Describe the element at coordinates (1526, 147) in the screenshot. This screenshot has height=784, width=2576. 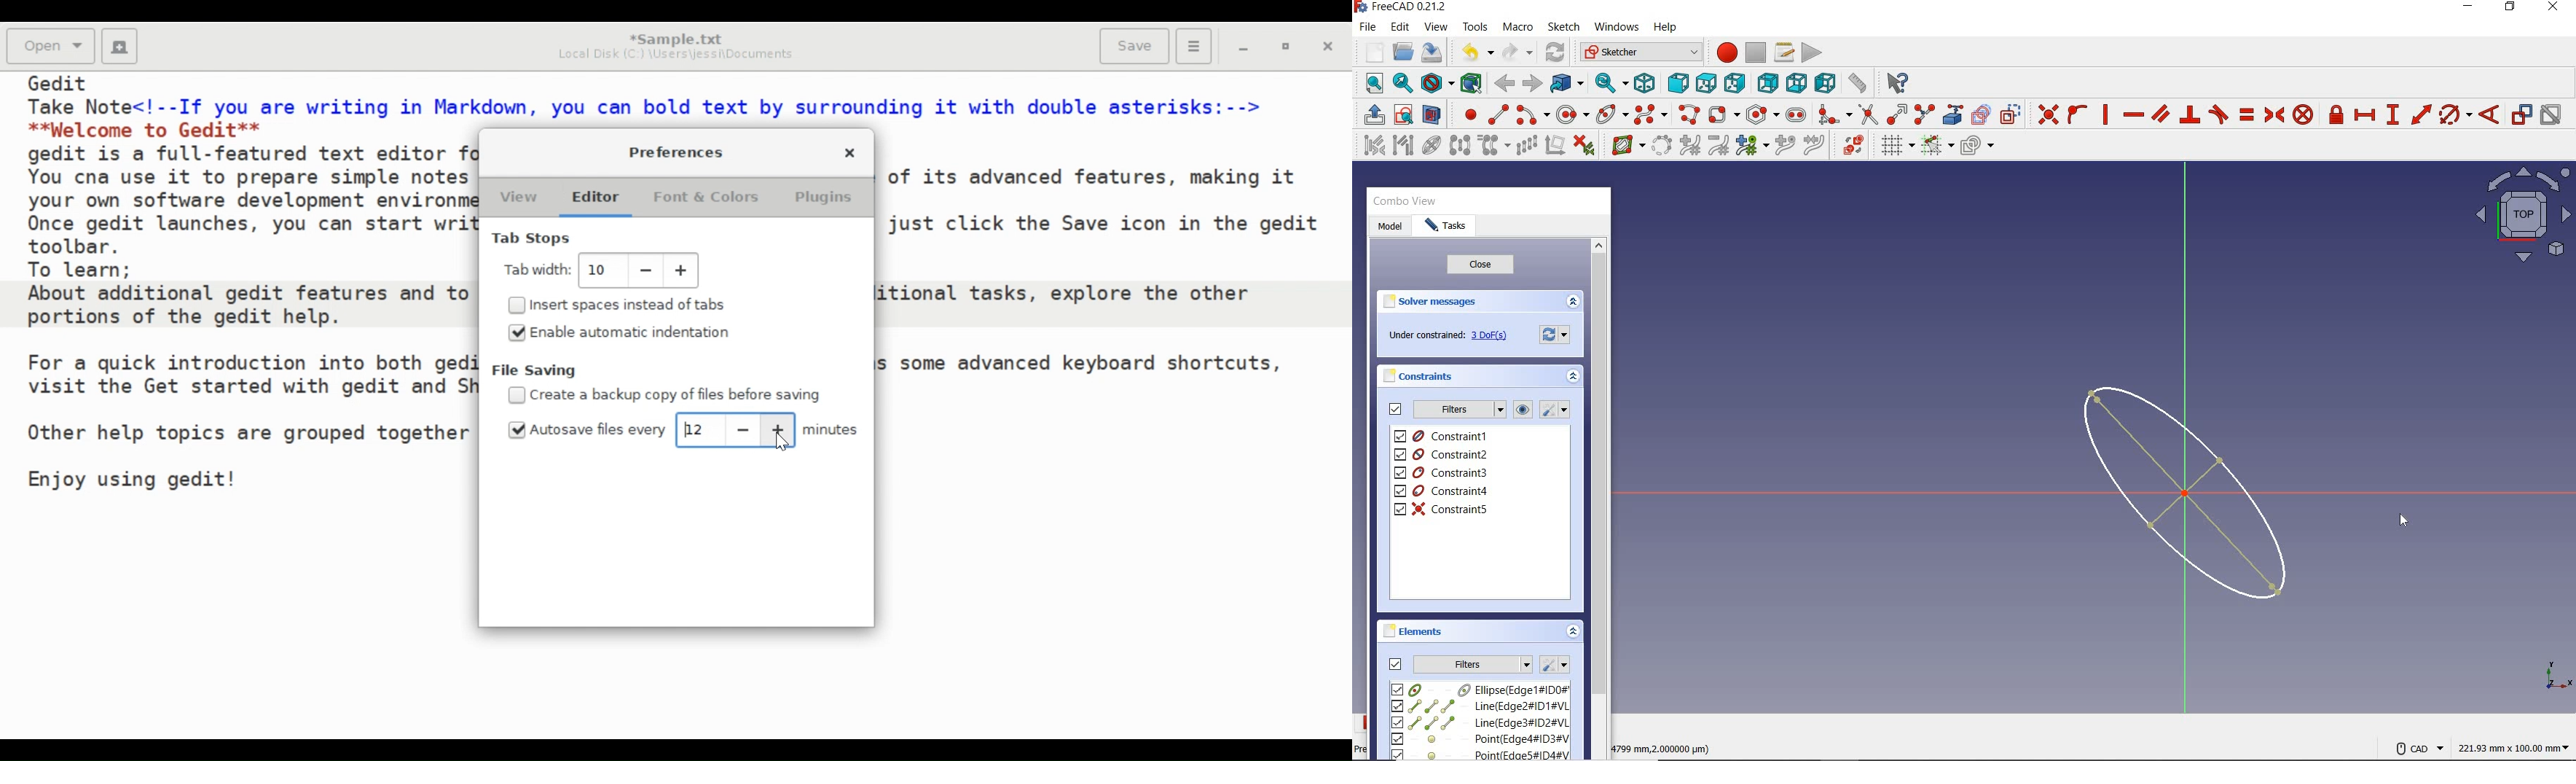
I see `rectangular array` at that location.